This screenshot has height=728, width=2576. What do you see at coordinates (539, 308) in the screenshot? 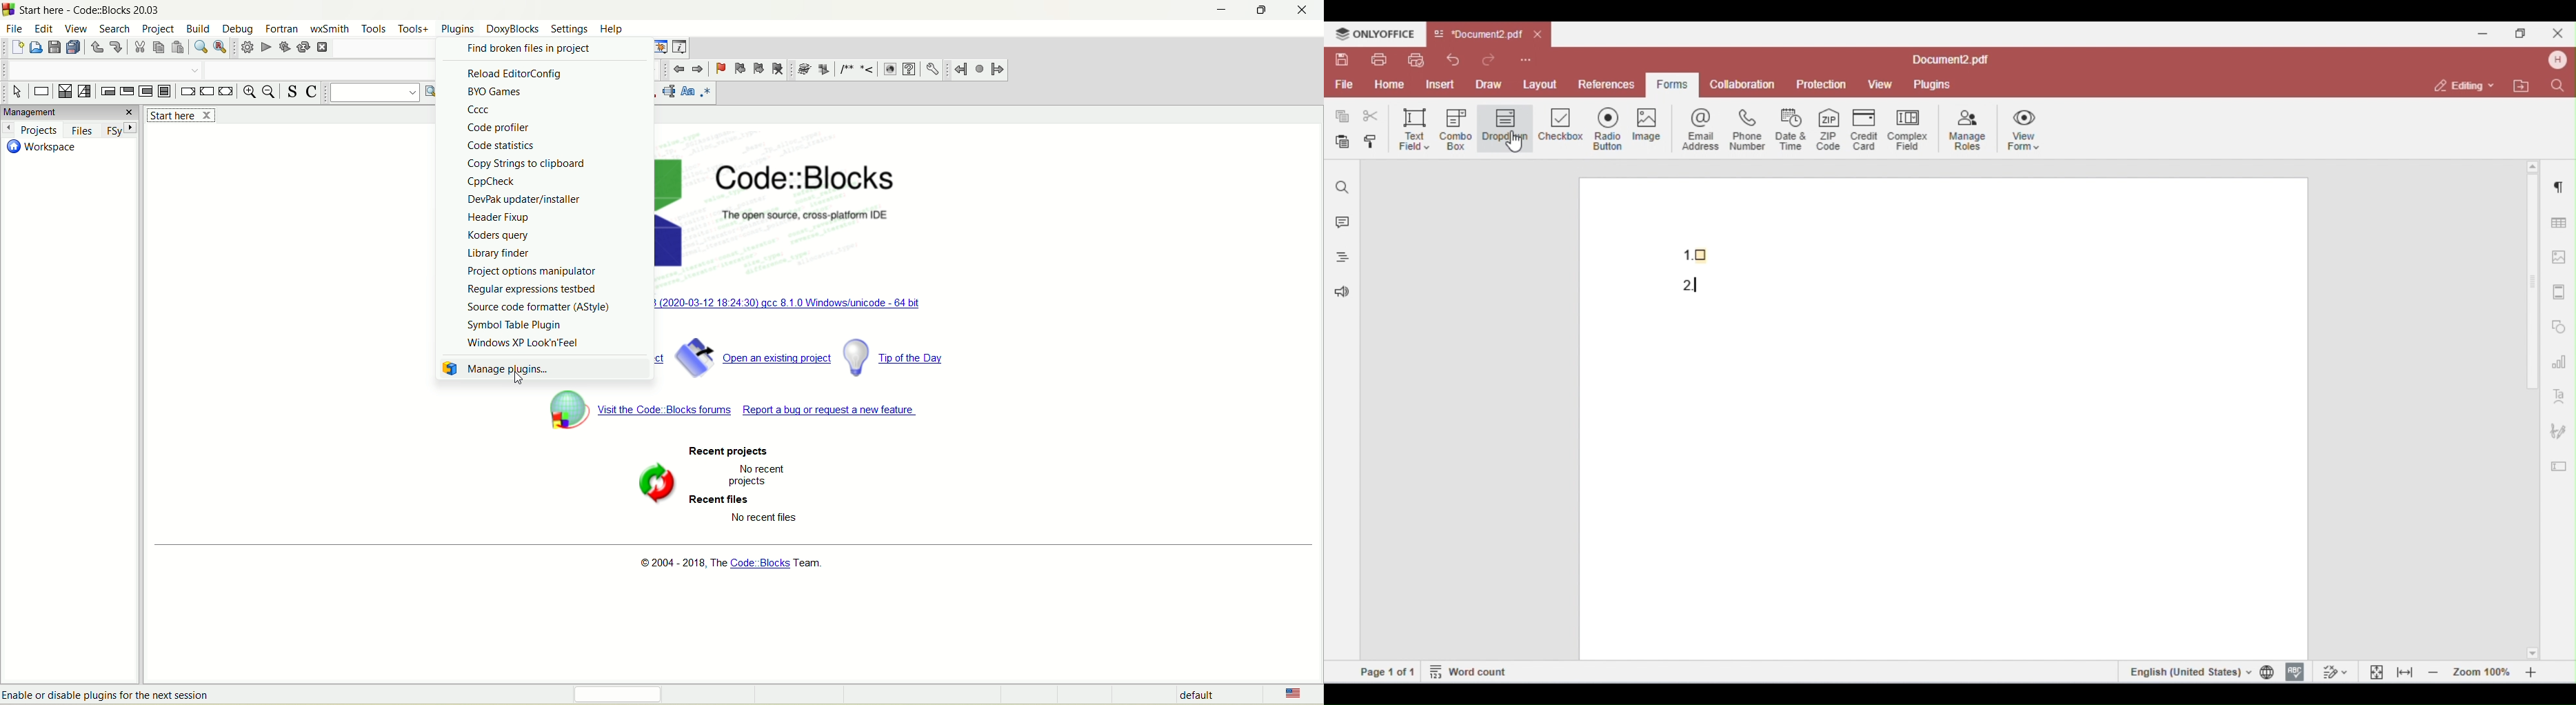
I see `source code formatter` at bounding box center [539, 308].